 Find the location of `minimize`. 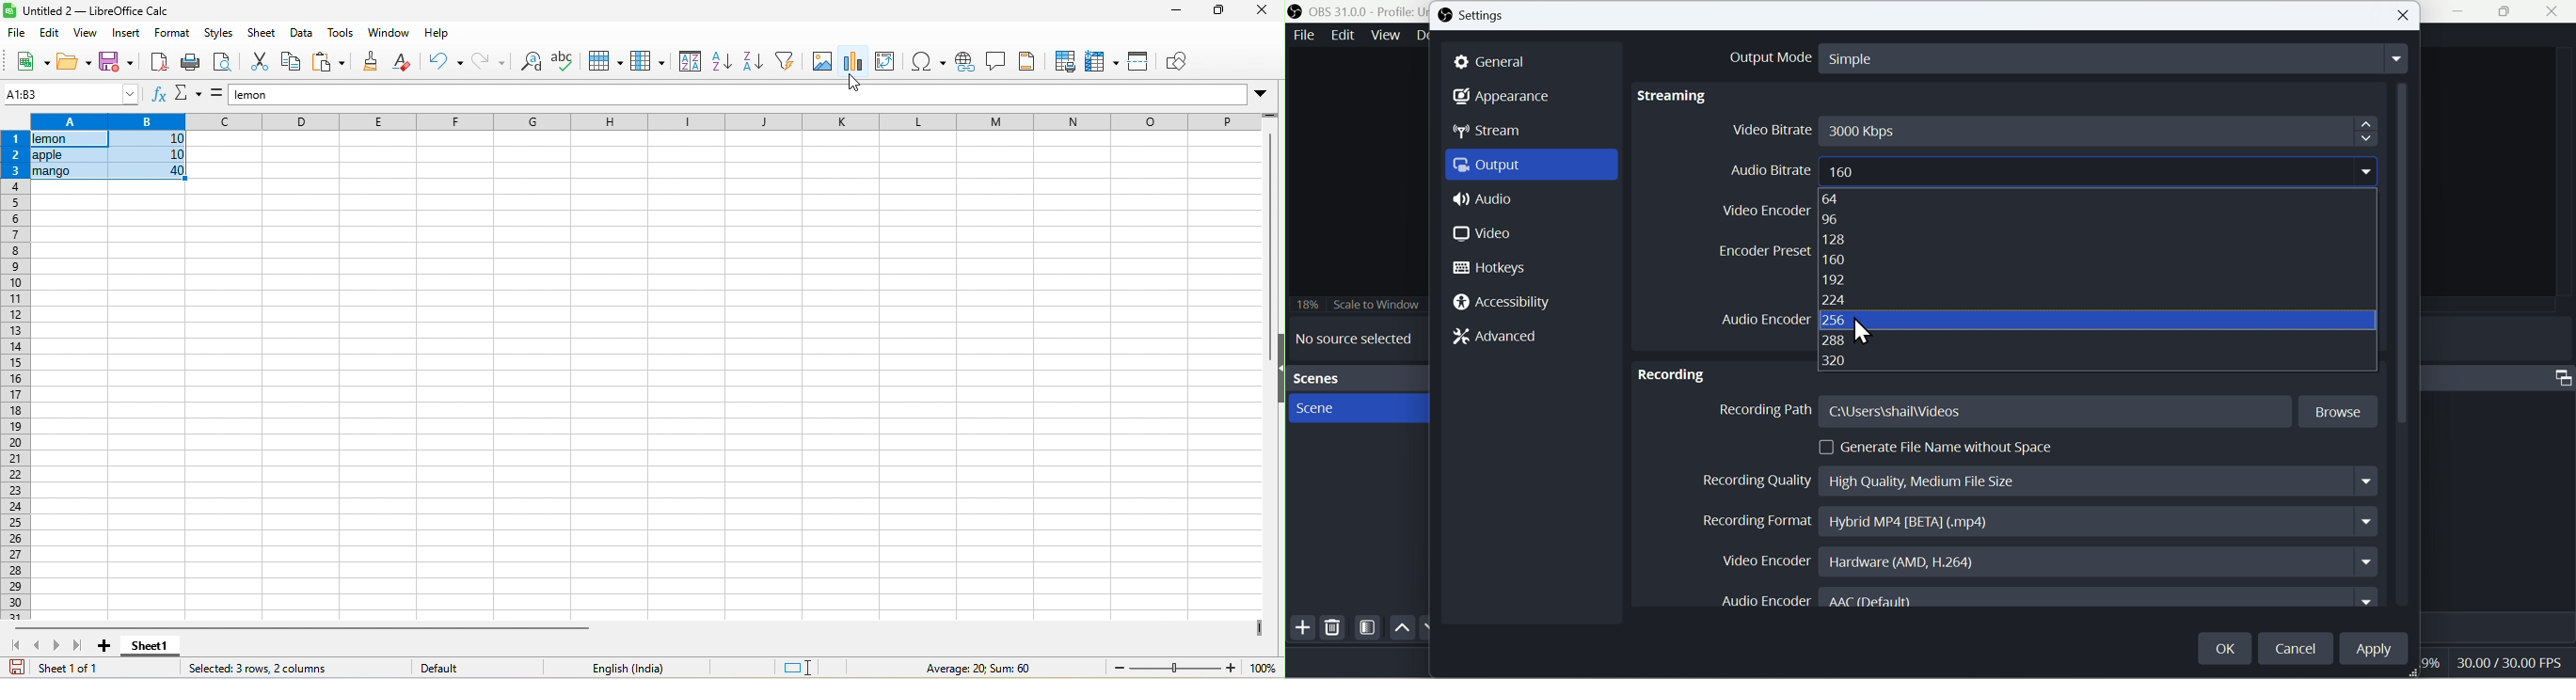

minimize is located at coordinates (1173, 11).